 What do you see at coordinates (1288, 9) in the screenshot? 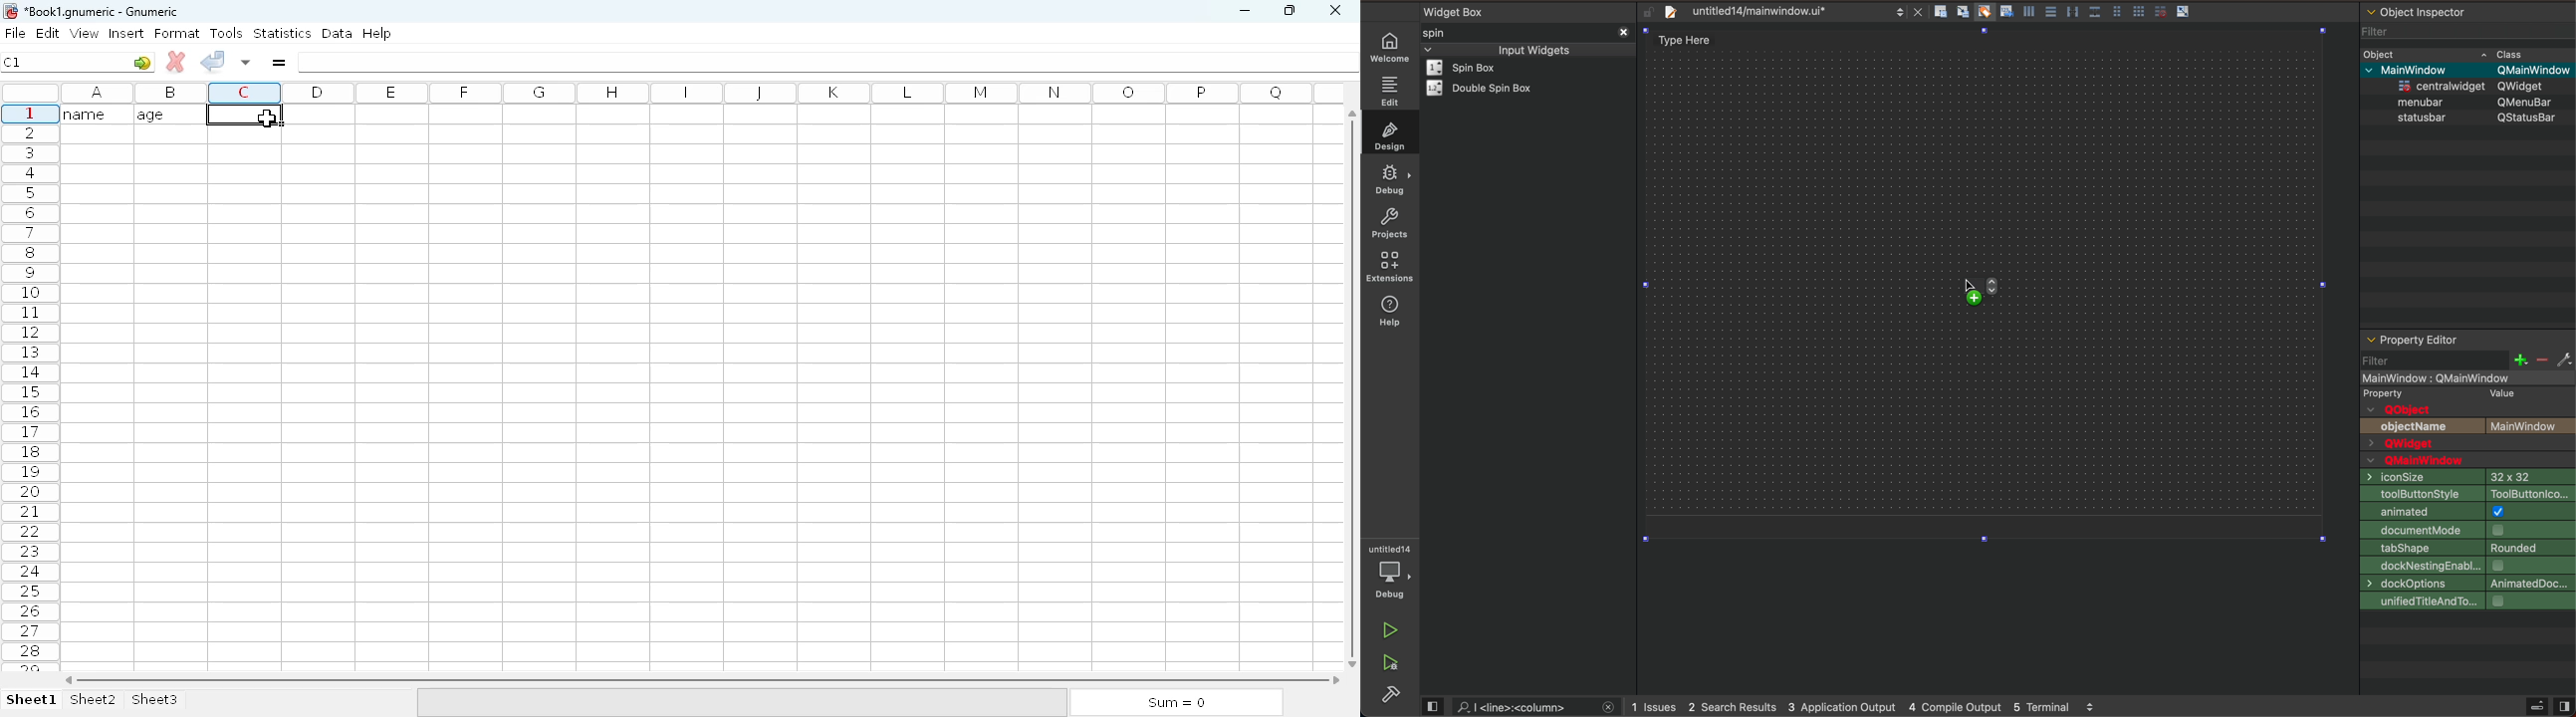
I see `maximize` at bounding box center [1288, 9].